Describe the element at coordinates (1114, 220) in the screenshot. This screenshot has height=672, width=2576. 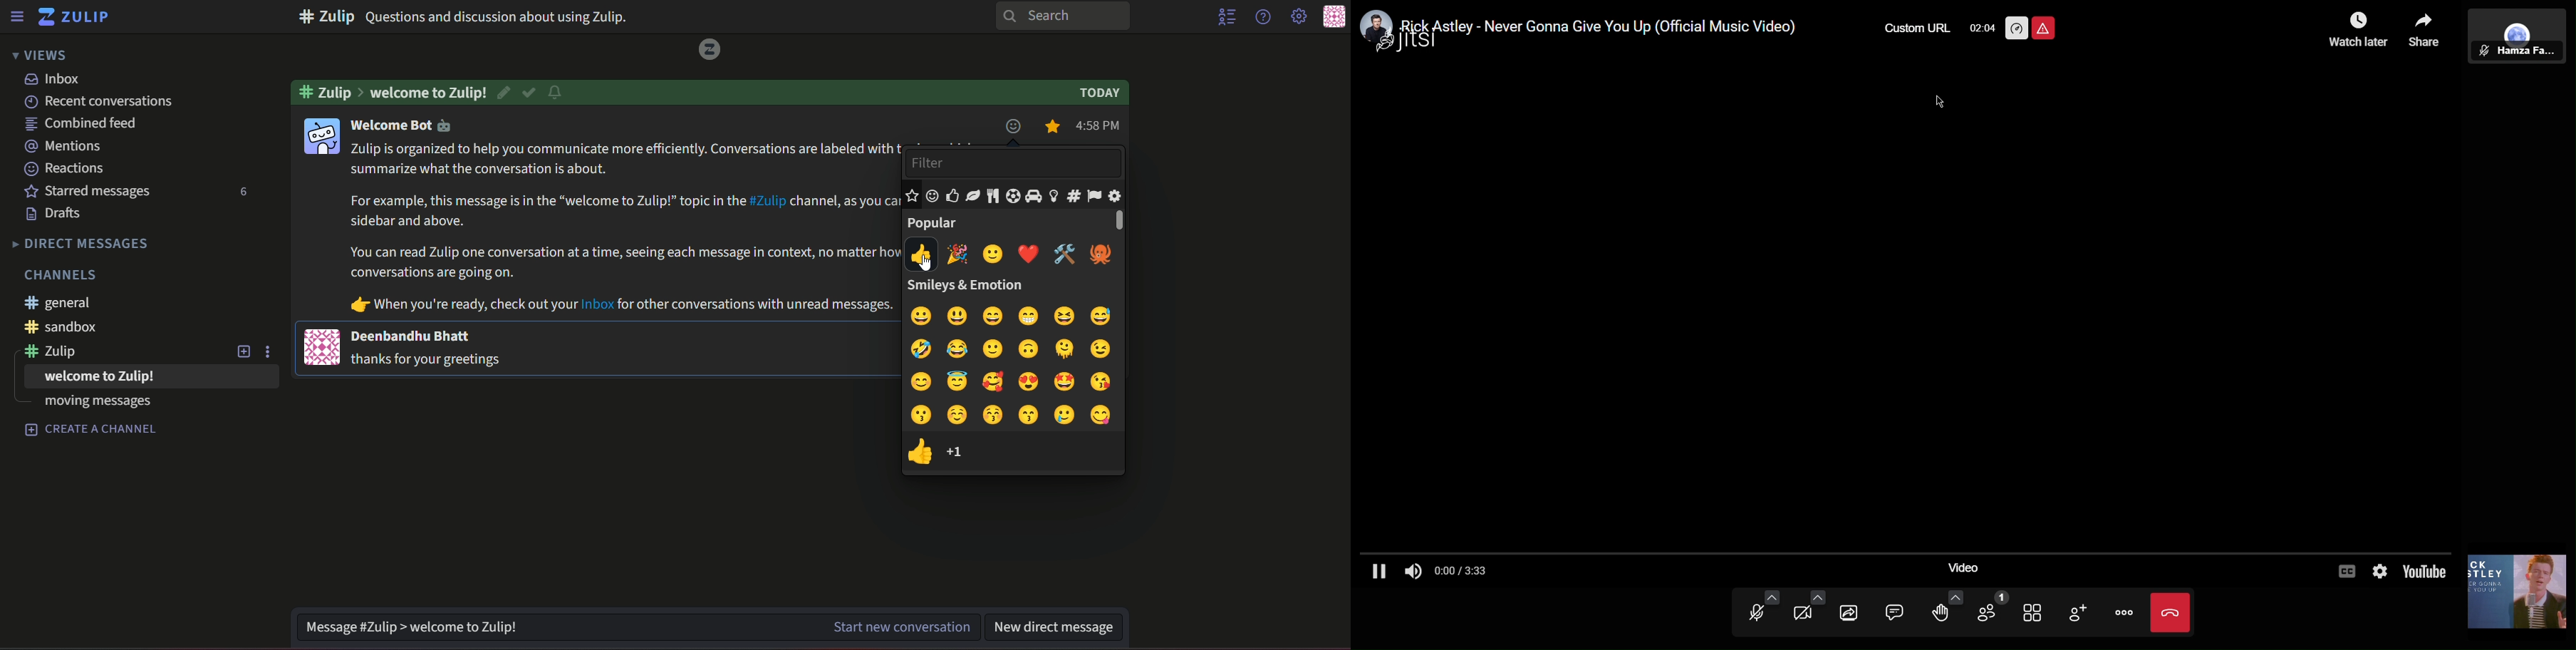
I see `scrollbar` at that location.